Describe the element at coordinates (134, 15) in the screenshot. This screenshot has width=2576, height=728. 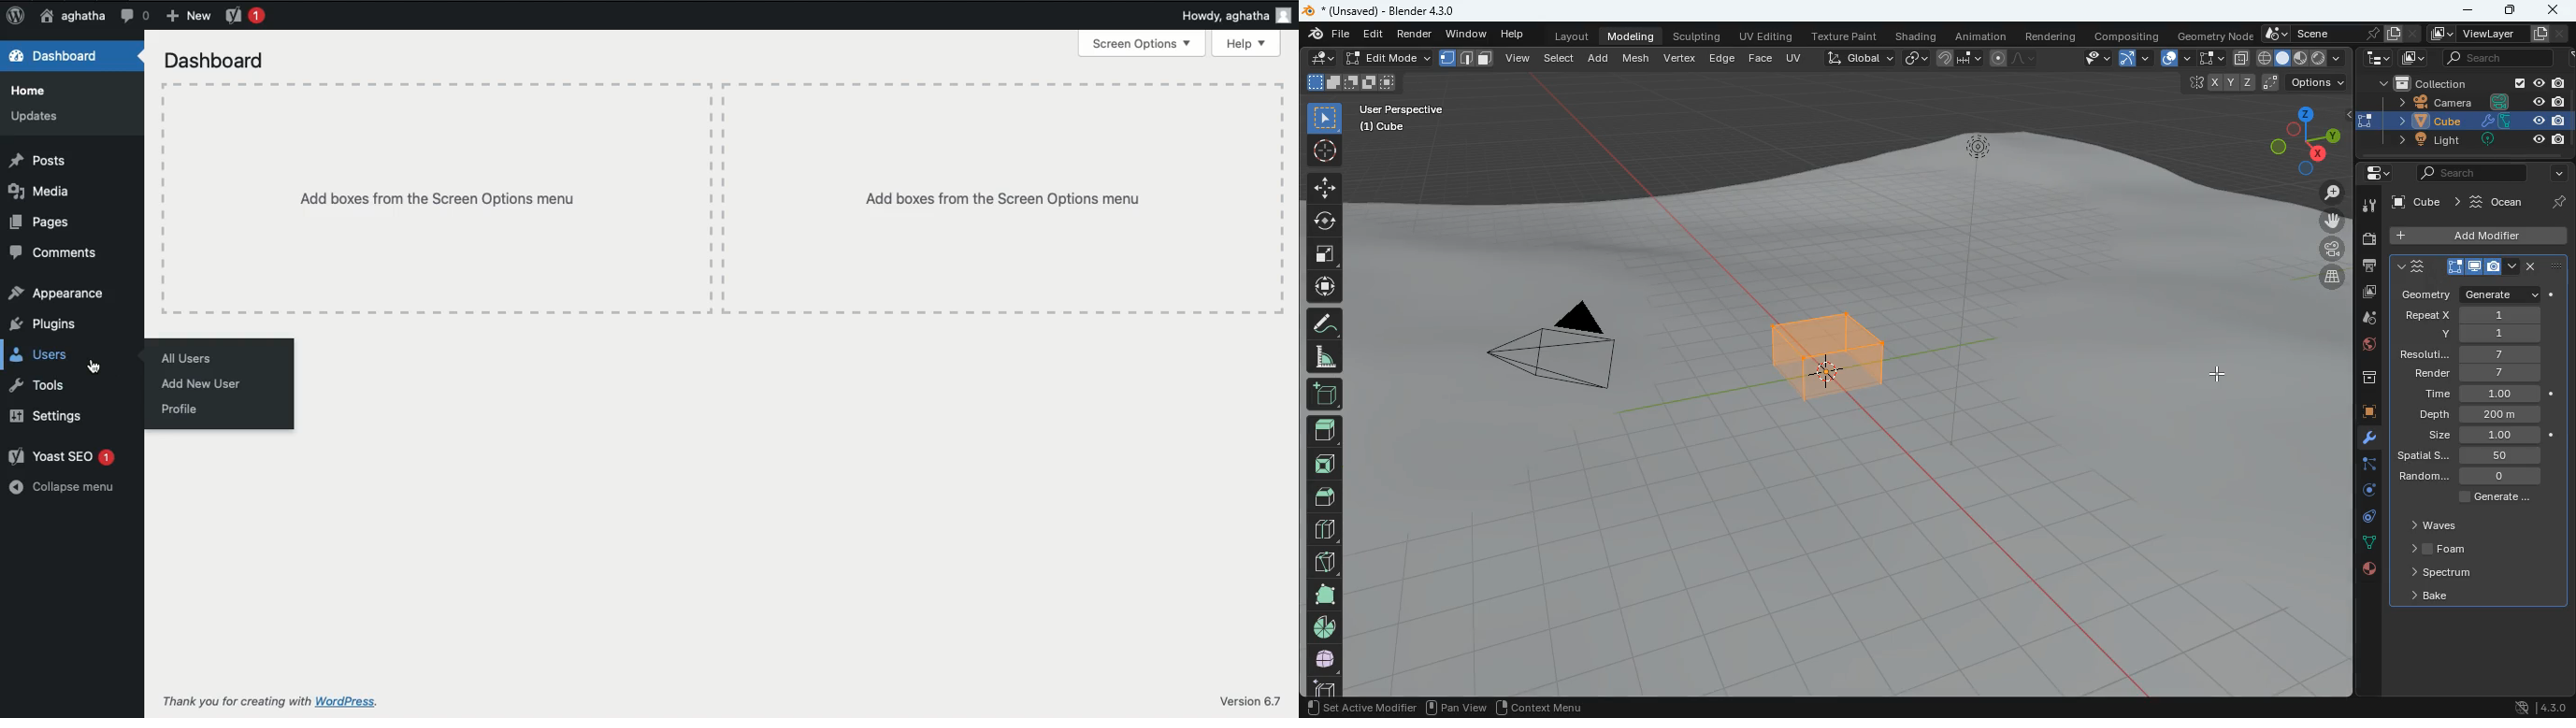
I see `Comment` at that location.